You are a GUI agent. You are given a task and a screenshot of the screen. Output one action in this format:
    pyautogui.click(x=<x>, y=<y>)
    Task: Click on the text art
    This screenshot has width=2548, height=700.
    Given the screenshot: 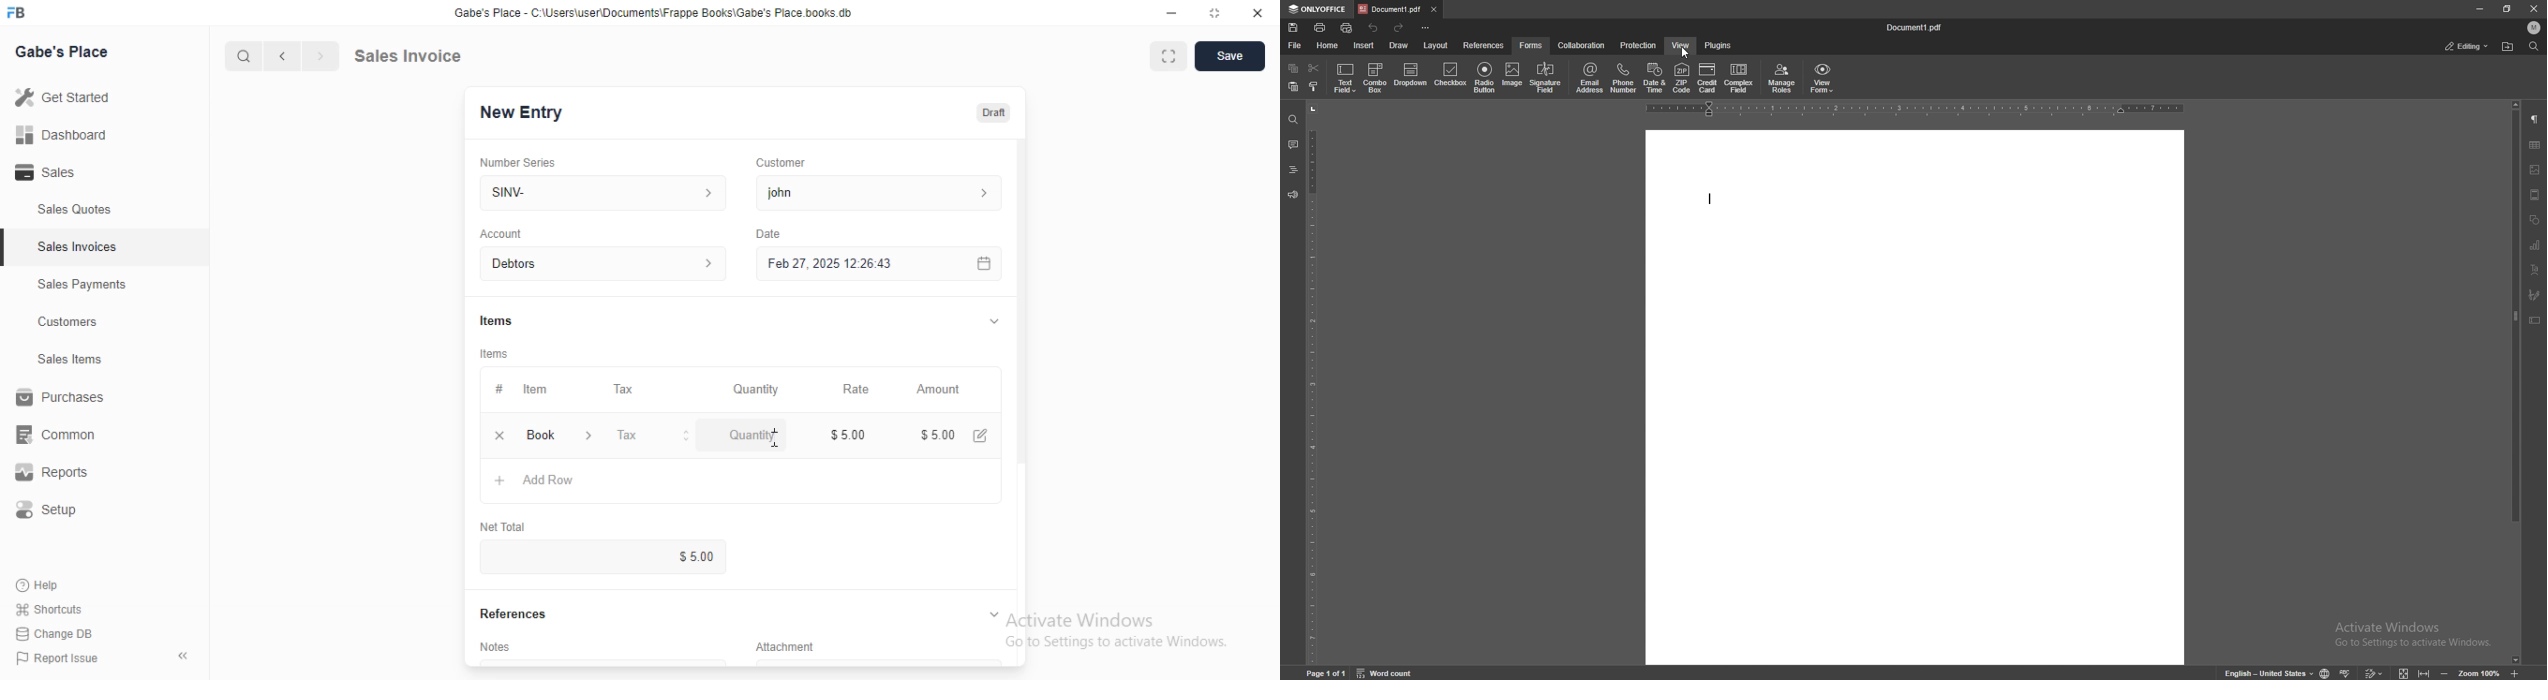 What is the action you would take?
    pyautogui.click(x=2535, y=269)
    